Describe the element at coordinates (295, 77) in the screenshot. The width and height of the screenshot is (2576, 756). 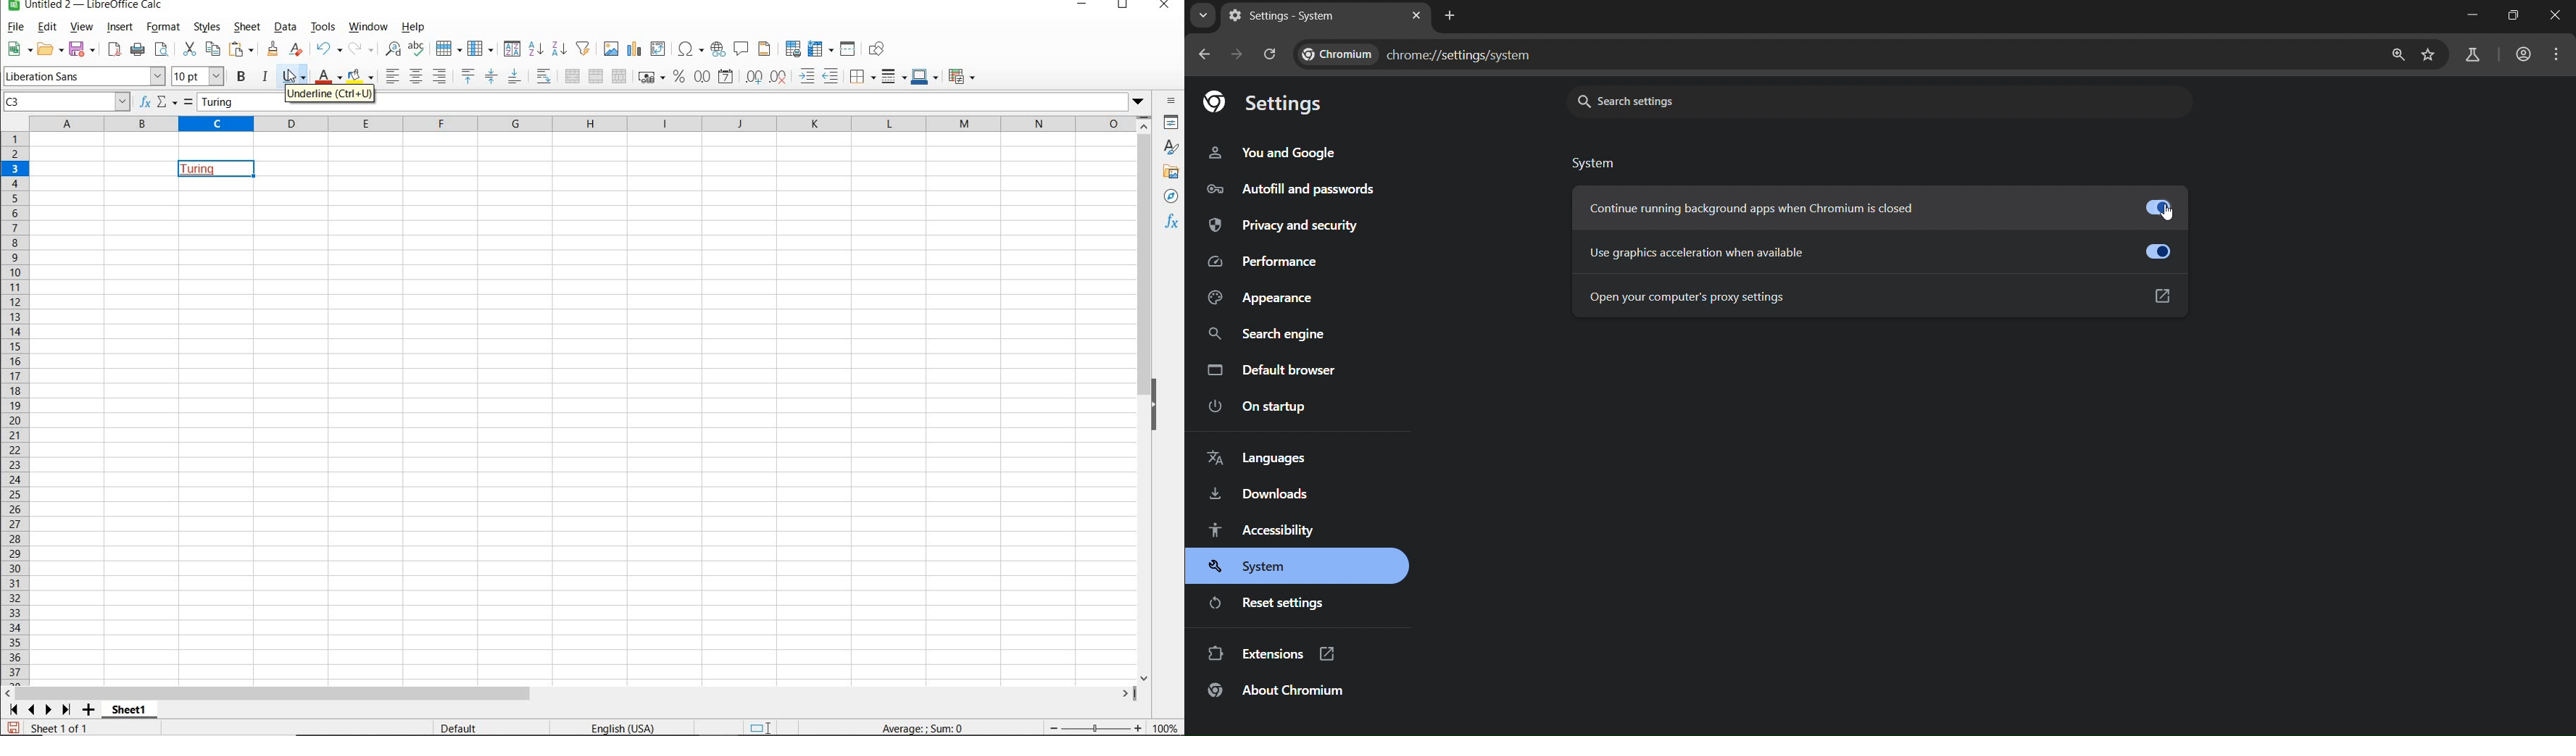
I see `cursor` at that location.